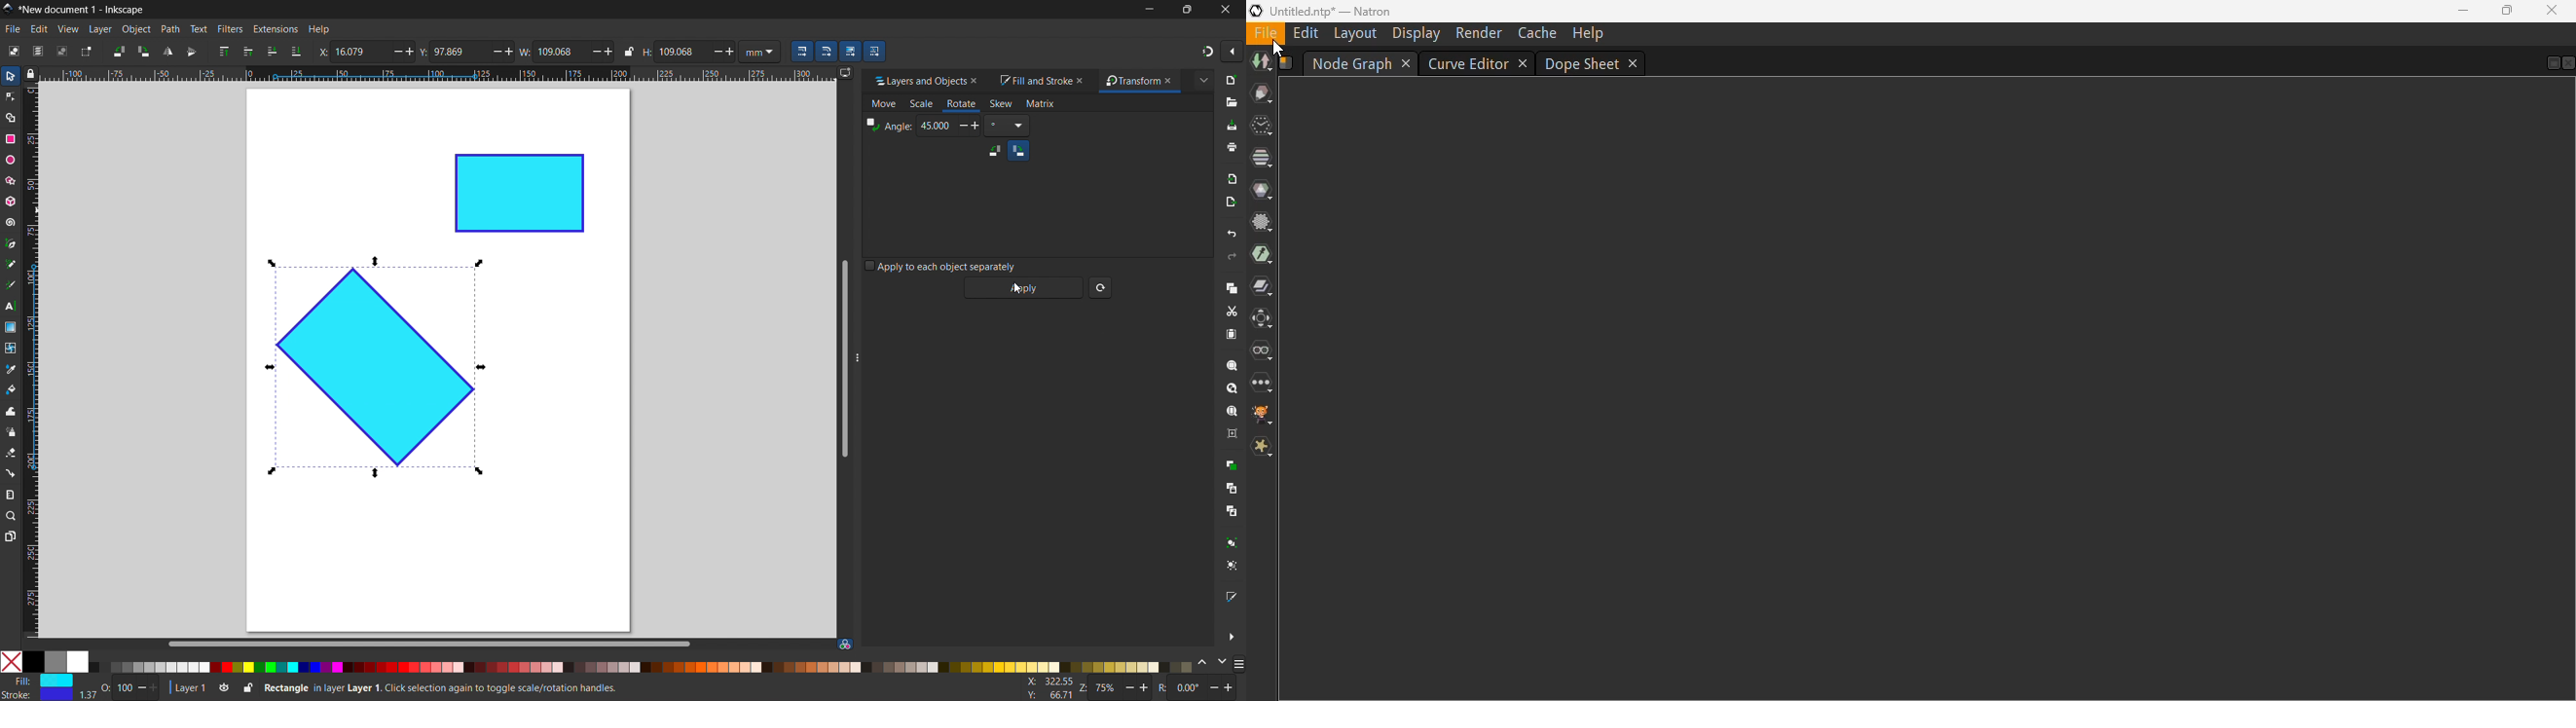 This screenshot has width=2576, height=728. Describe the element at coordinates (669, 51) in the screenshot. I see `H: 59.913` at that location.